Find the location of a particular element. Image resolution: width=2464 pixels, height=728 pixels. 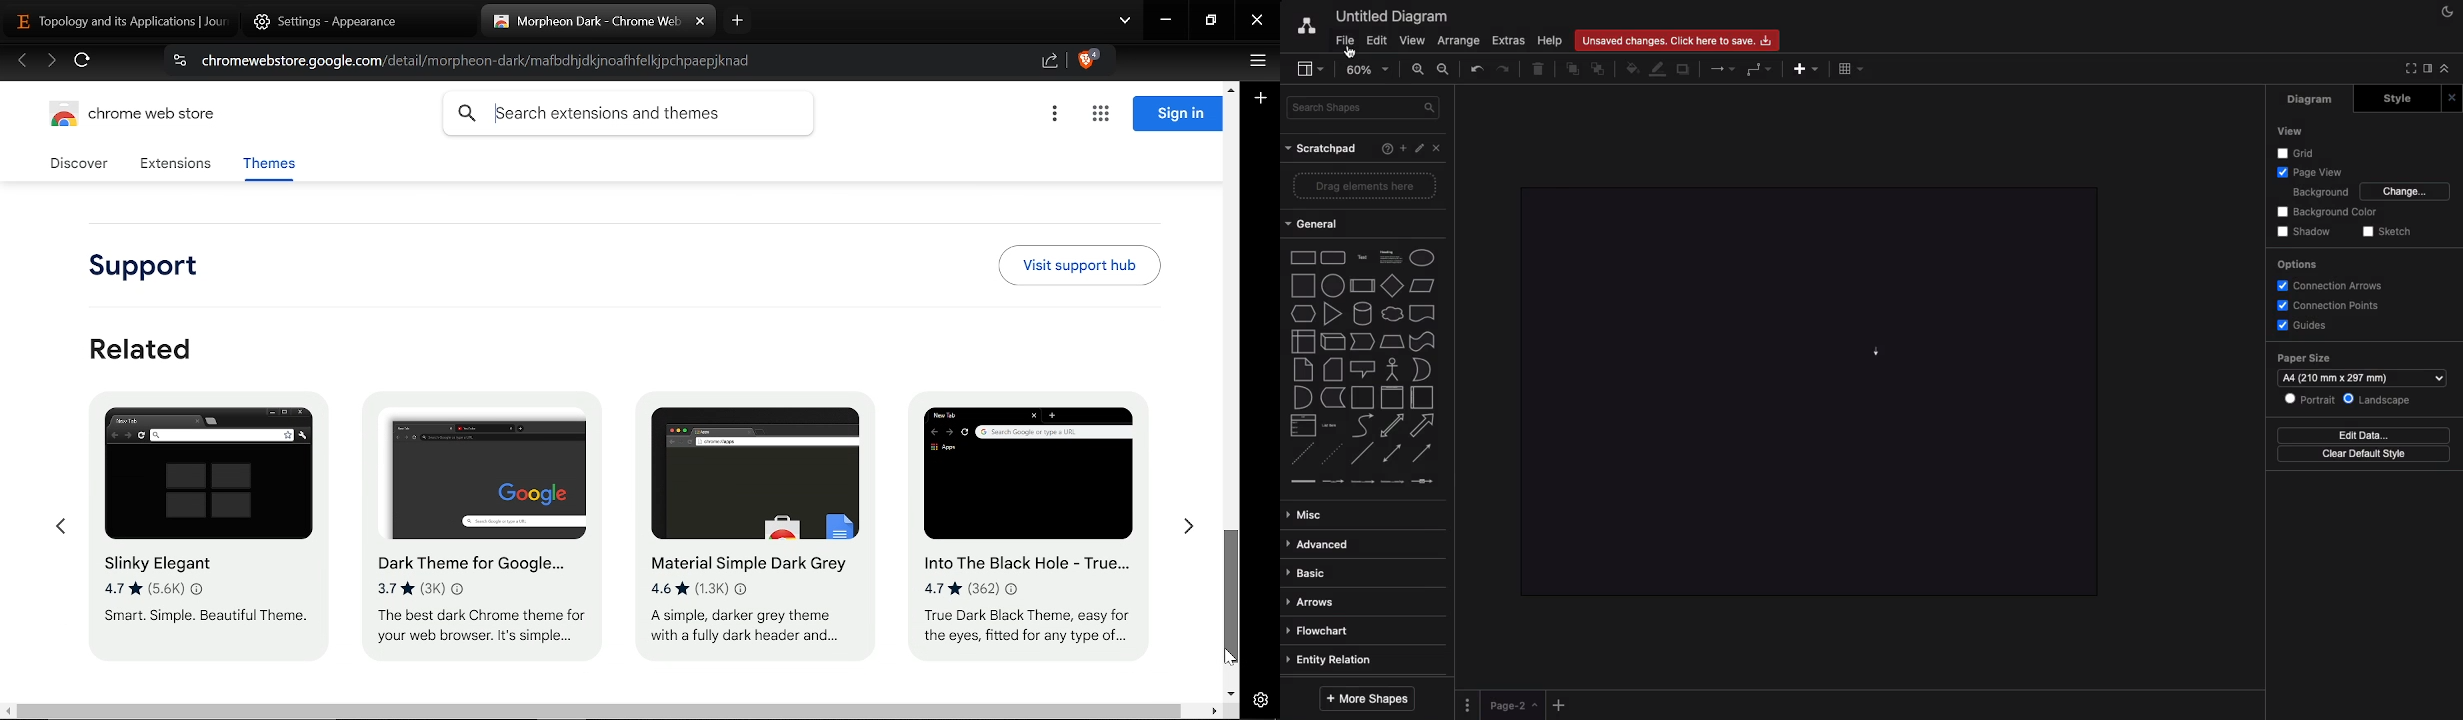

Background color is located at coordinates (2329, 212).